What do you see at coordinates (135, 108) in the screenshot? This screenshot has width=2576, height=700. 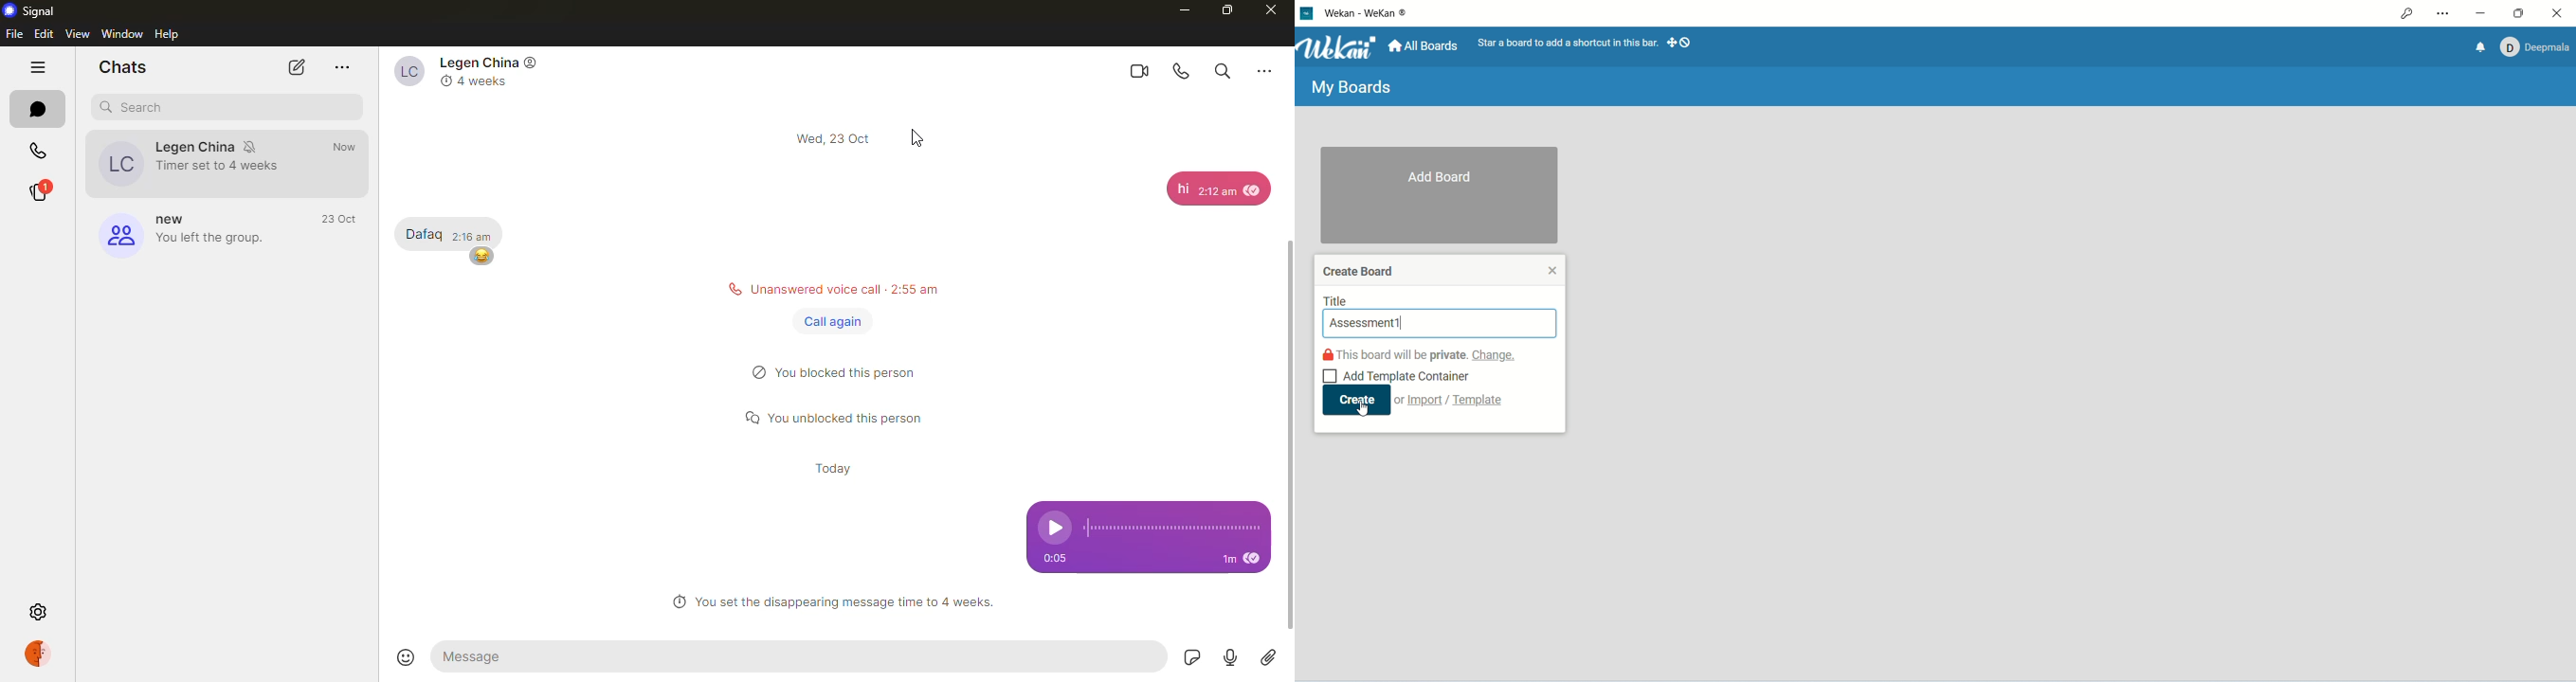 I see `search` at bounding box center [135, 108].